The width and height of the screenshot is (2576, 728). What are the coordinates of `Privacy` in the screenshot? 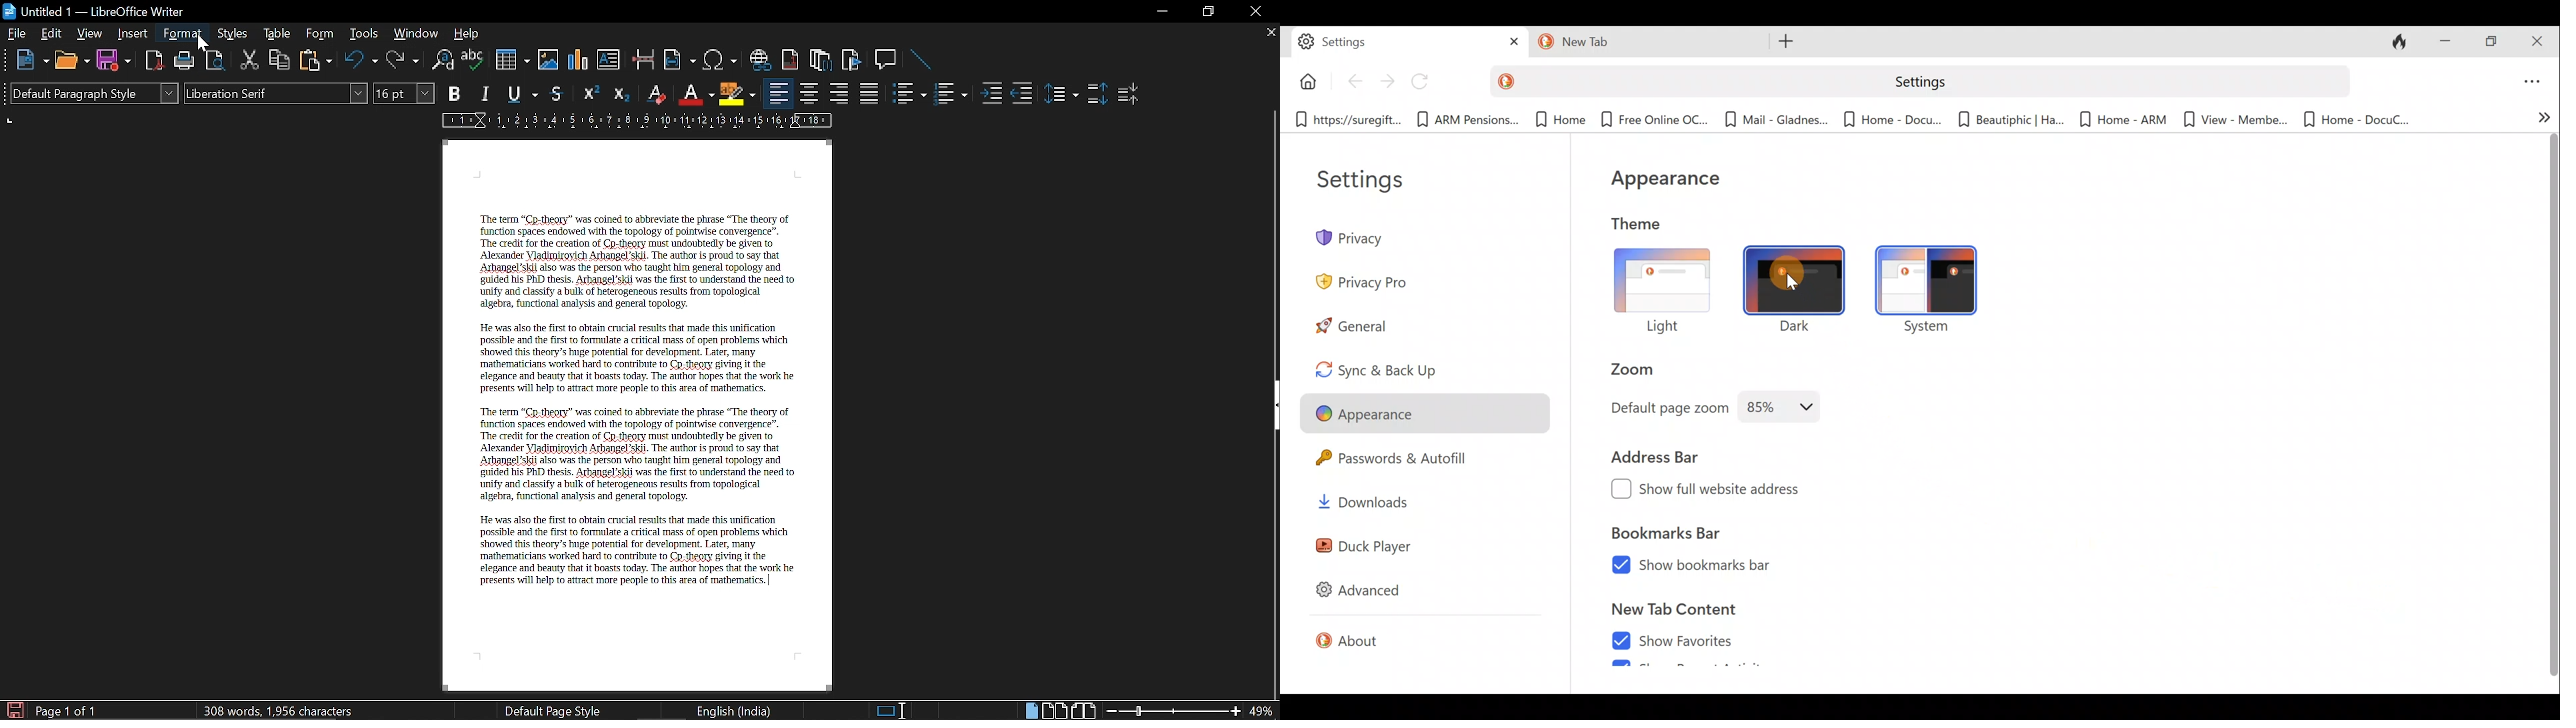 It's located at (1357, 237).